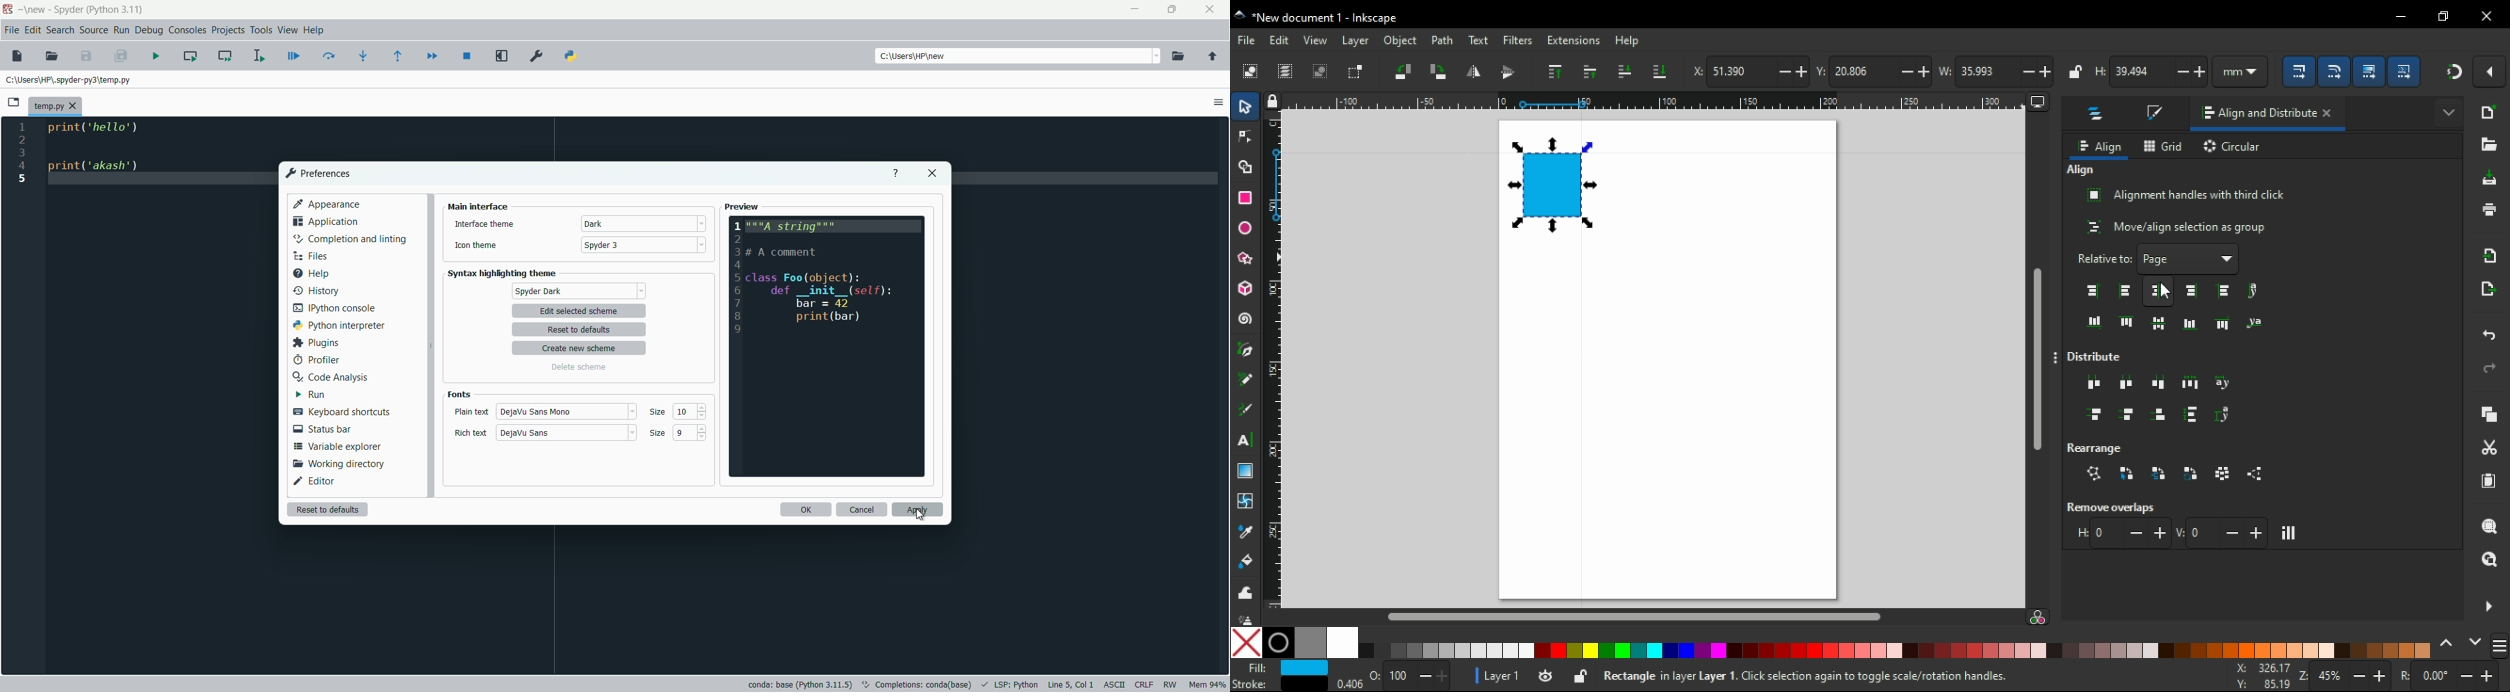 Image resolution: width=2520 pixels, height=700 pixels. I want to click on show, so click(2448, 110).